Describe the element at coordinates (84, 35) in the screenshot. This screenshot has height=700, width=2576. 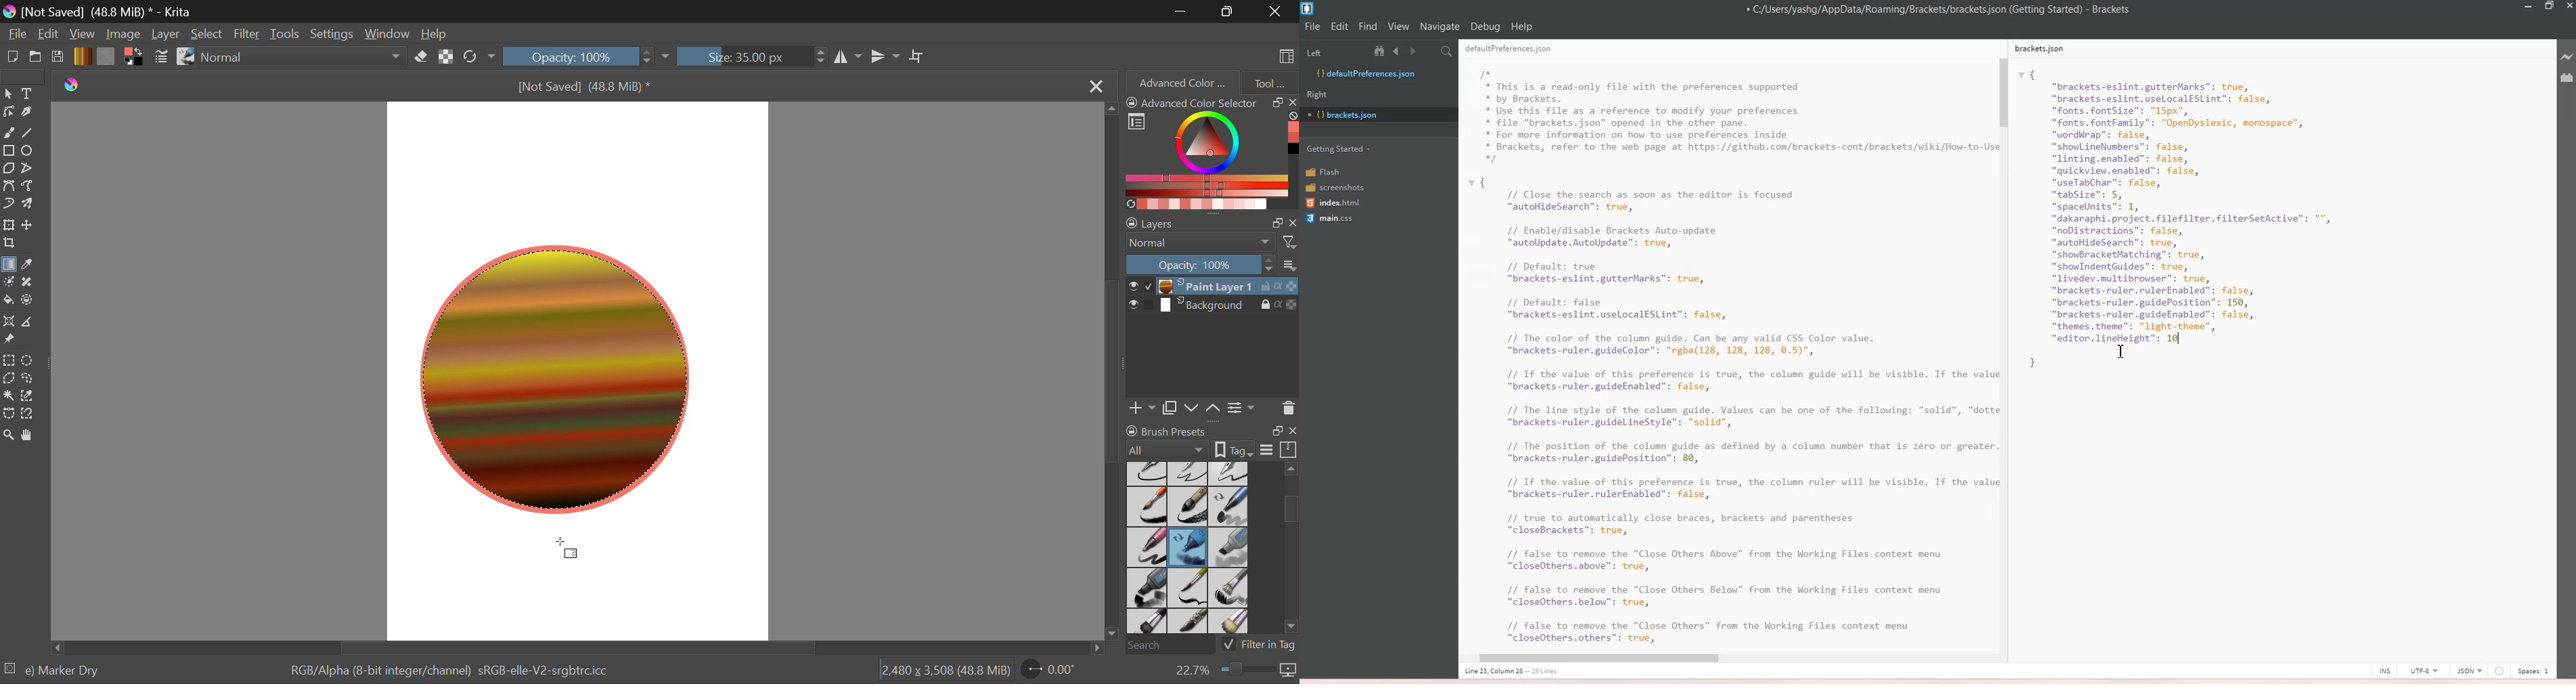
I see `View` at that location.